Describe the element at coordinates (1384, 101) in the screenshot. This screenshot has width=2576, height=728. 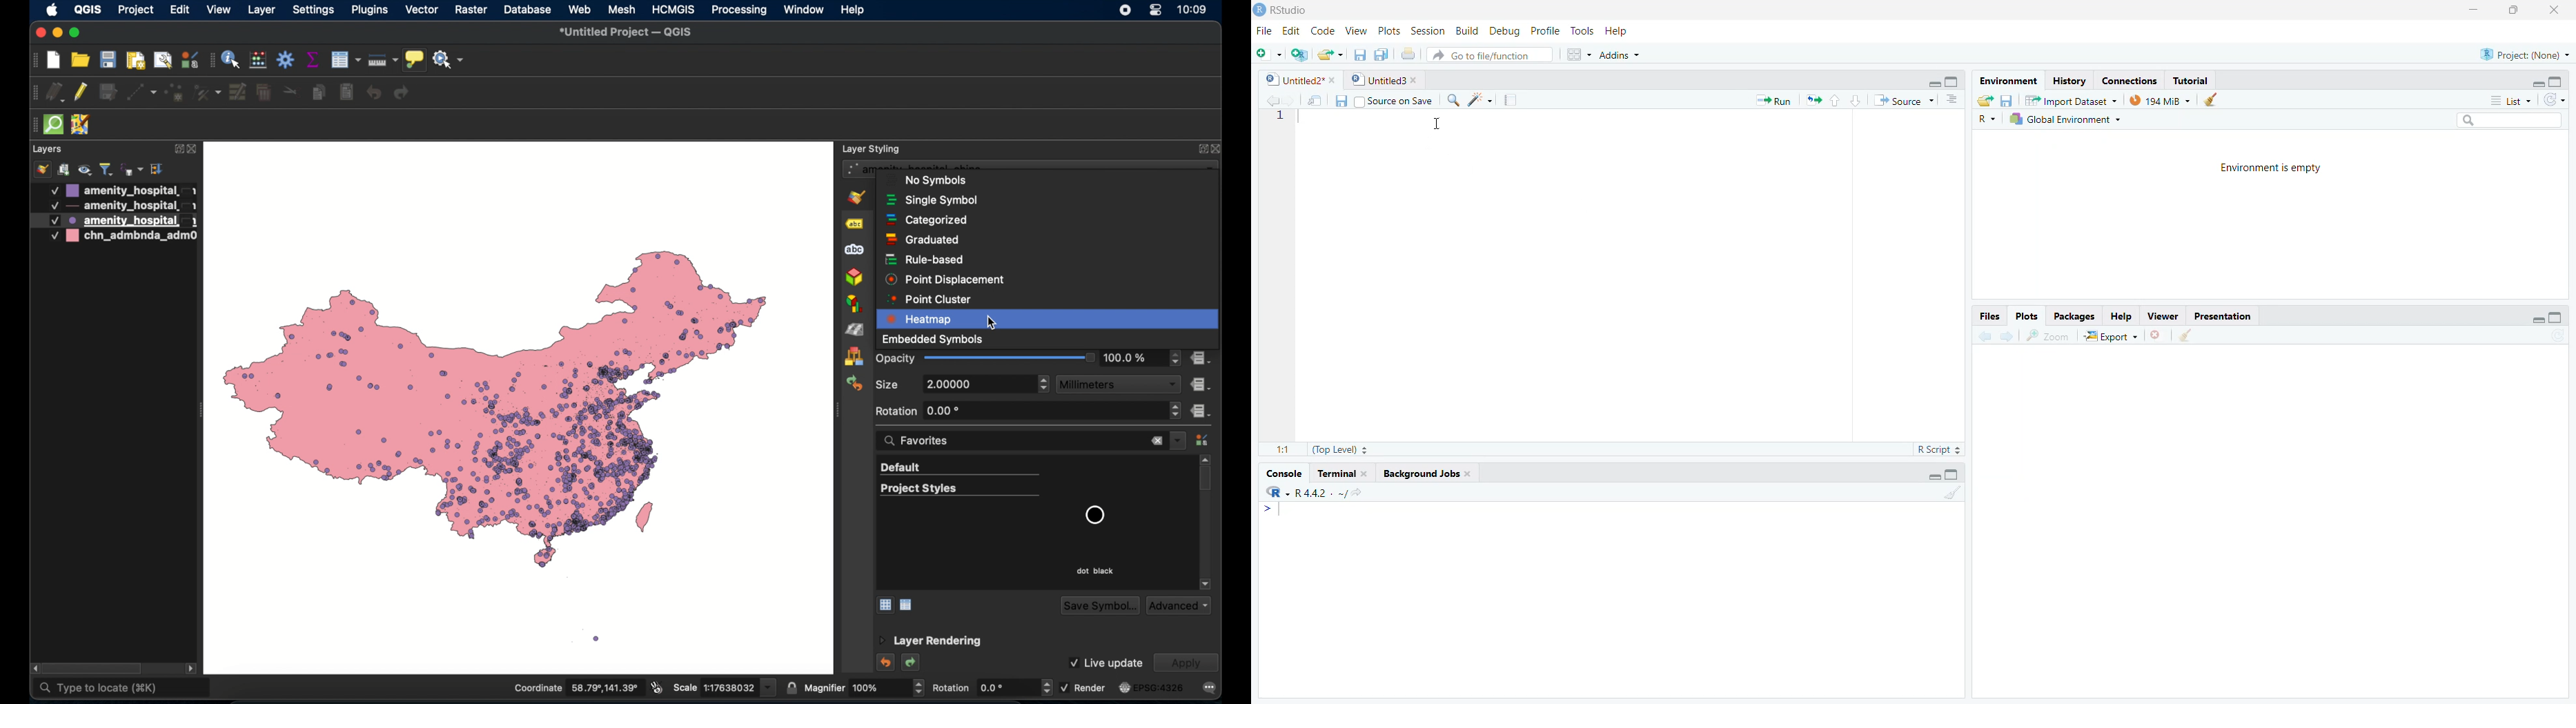
I see `Source on Save` at that location.